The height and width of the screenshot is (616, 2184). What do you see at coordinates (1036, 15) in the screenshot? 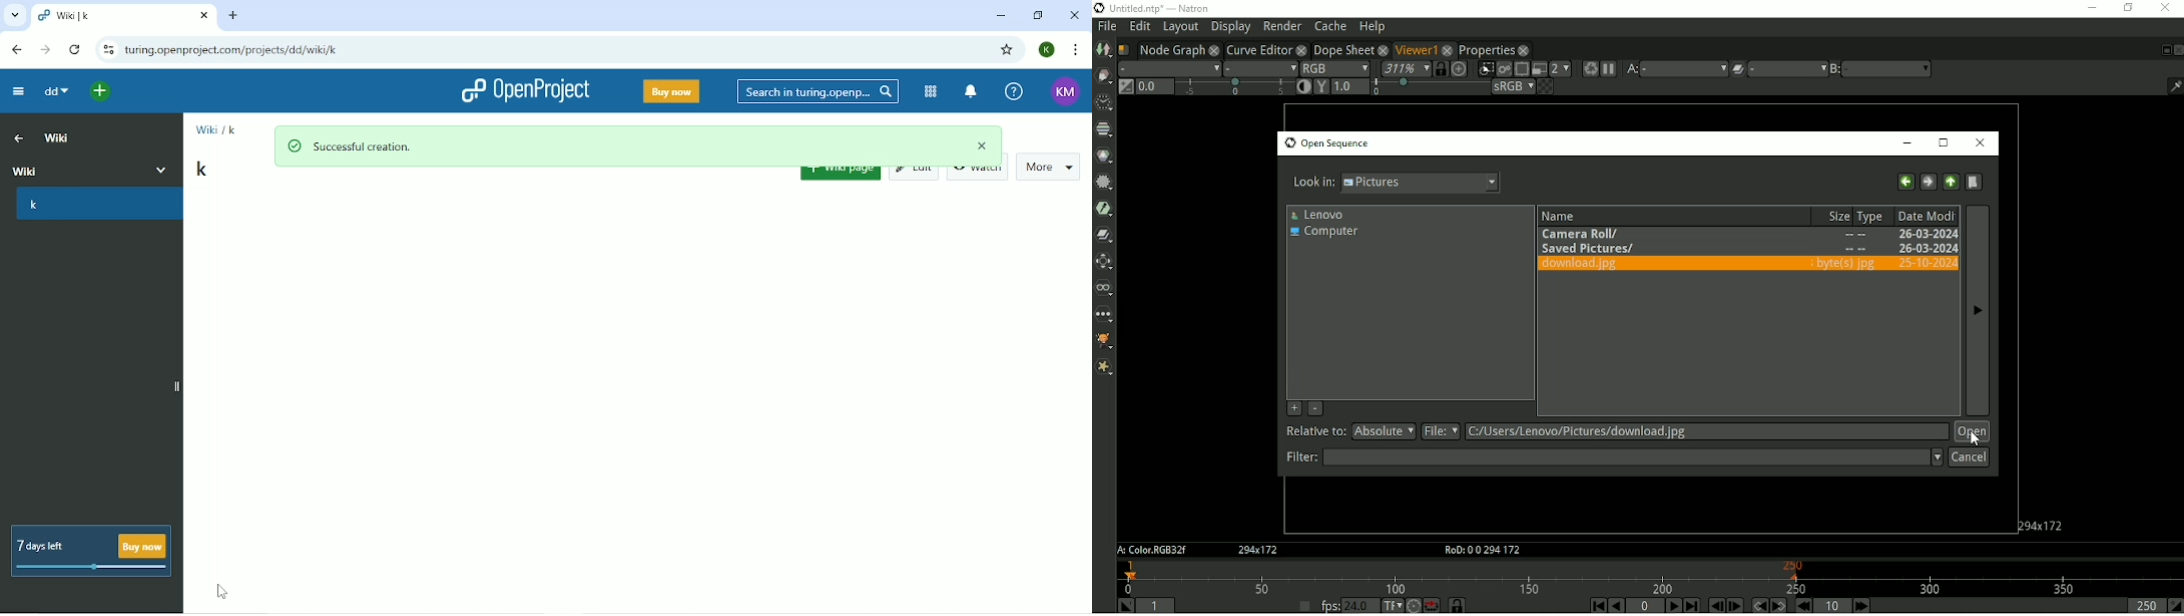
I see `Restore down` at bounding box center [1036, 15].